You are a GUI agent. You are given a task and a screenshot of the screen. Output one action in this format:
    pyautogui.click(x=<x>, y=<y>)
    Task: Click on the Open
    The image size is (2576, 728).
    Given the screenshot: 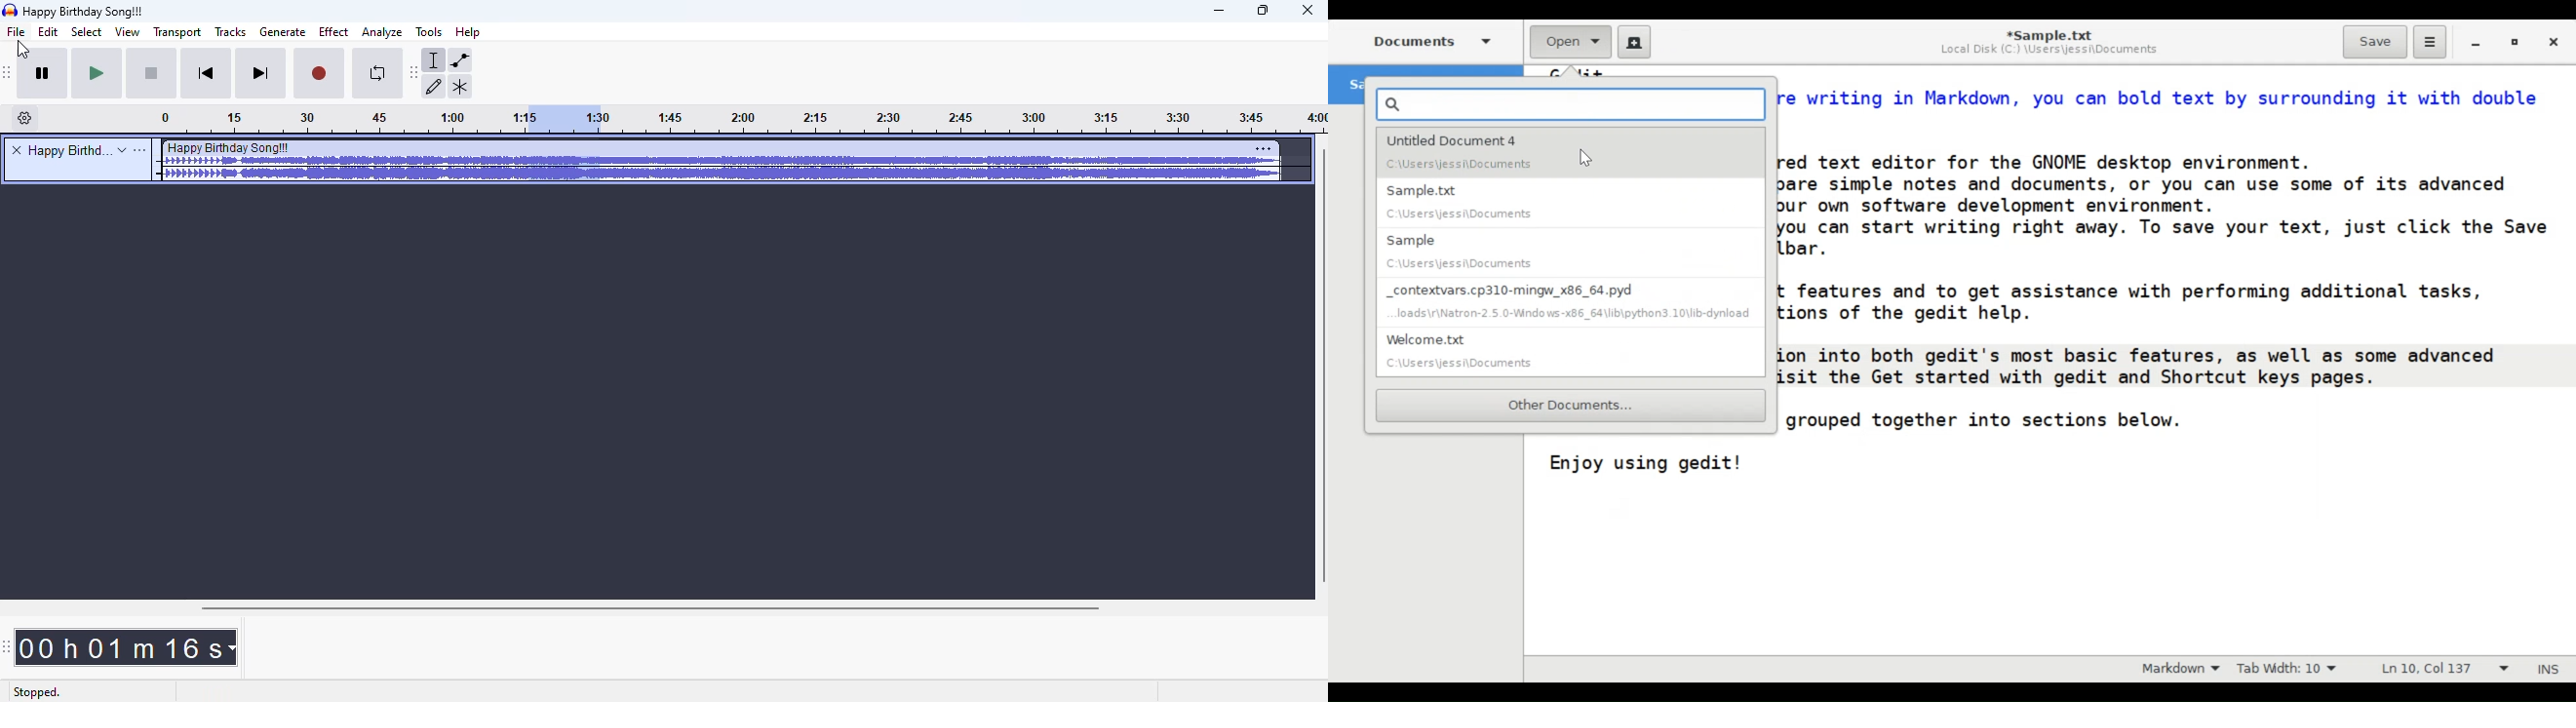 What is the action you would take?
    pyautogui.click(x=1572, y=42)
    